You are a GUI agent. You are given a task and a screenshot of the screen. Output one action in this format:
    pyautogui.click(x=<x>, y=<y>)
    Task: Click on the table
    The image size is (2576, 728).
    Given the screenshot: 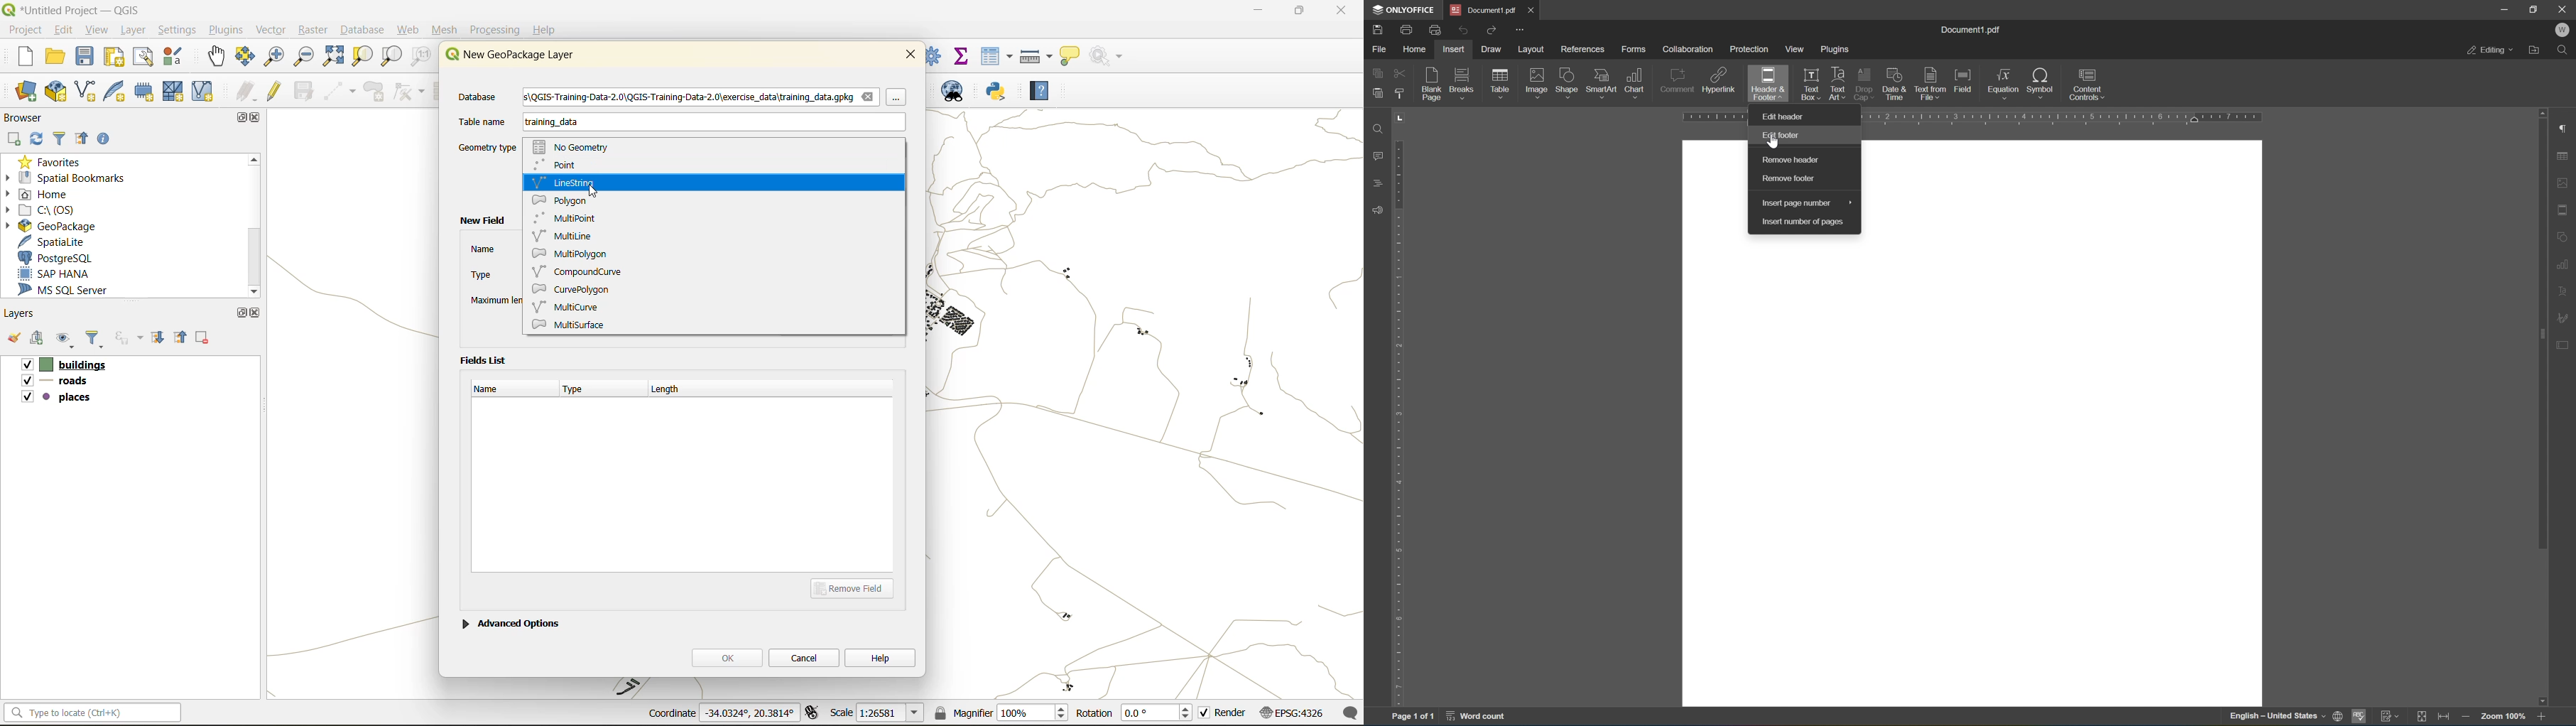 What is the action you would take?
    pyautogui.click(x=1502, y=84)
    